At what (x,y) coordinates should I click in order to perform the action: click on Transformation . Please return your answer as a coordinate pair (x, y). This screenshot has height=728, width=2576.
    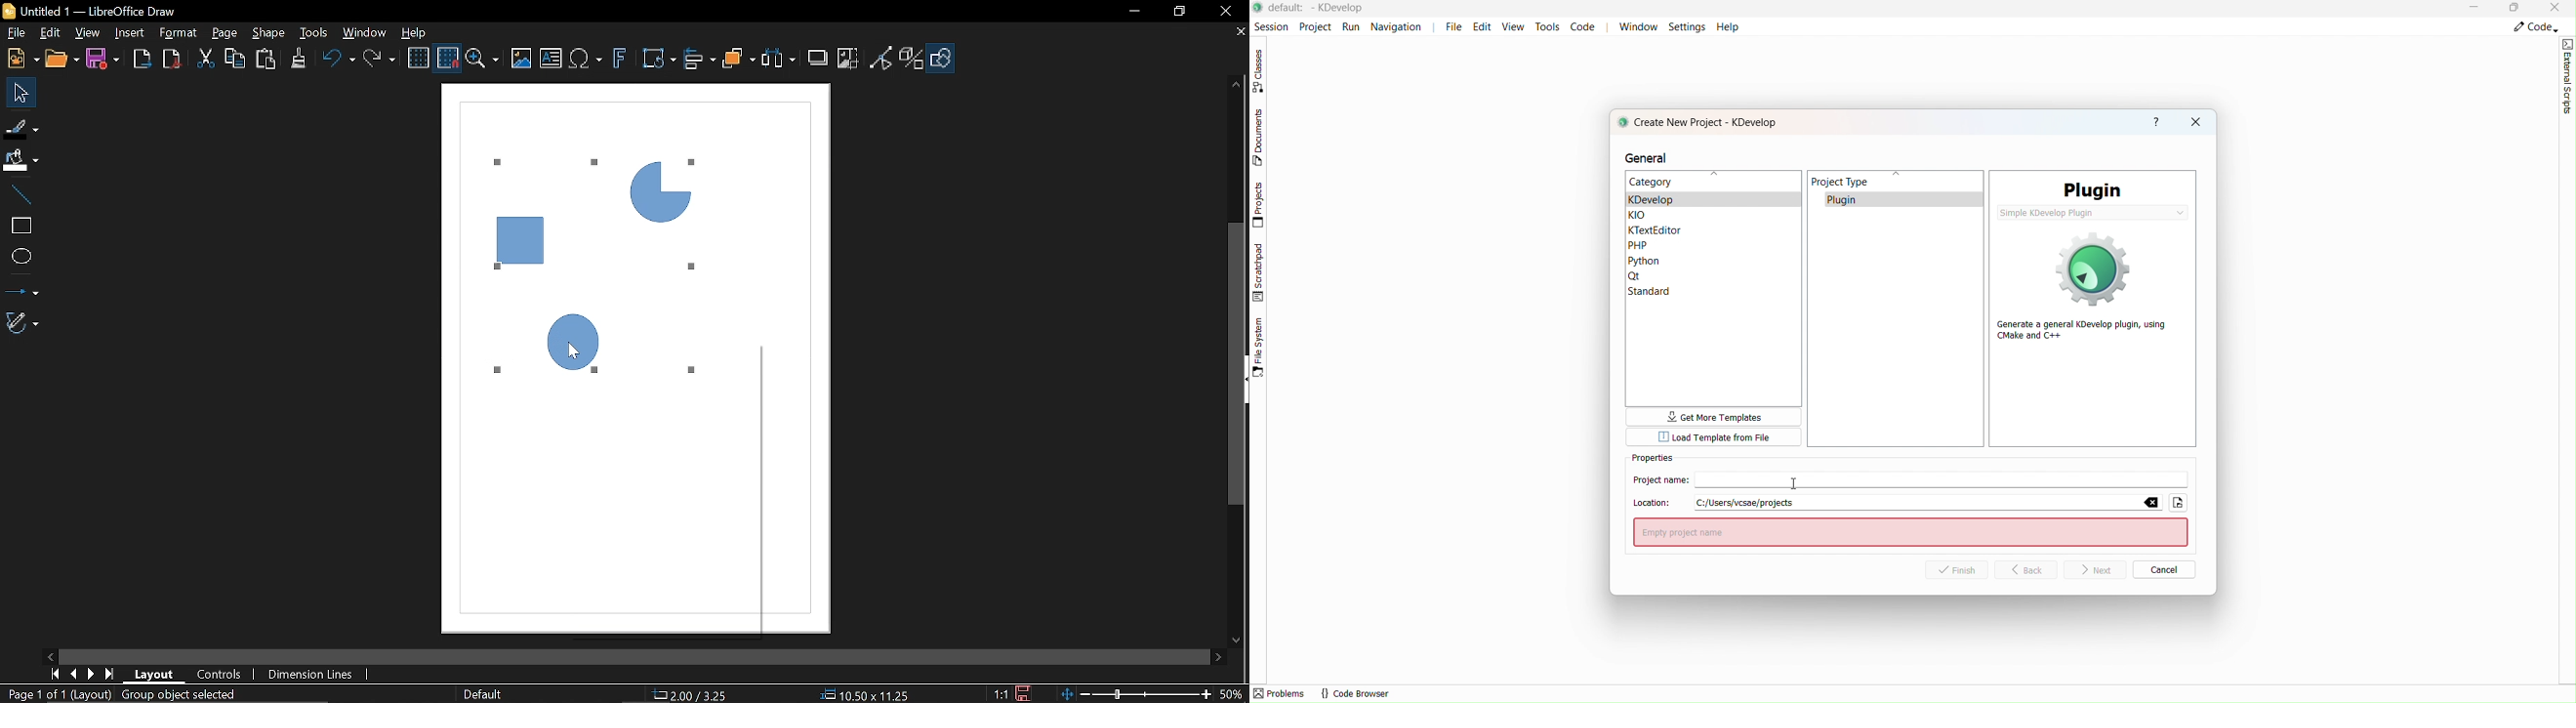
    Looking at the image, I should click on (658, 60).